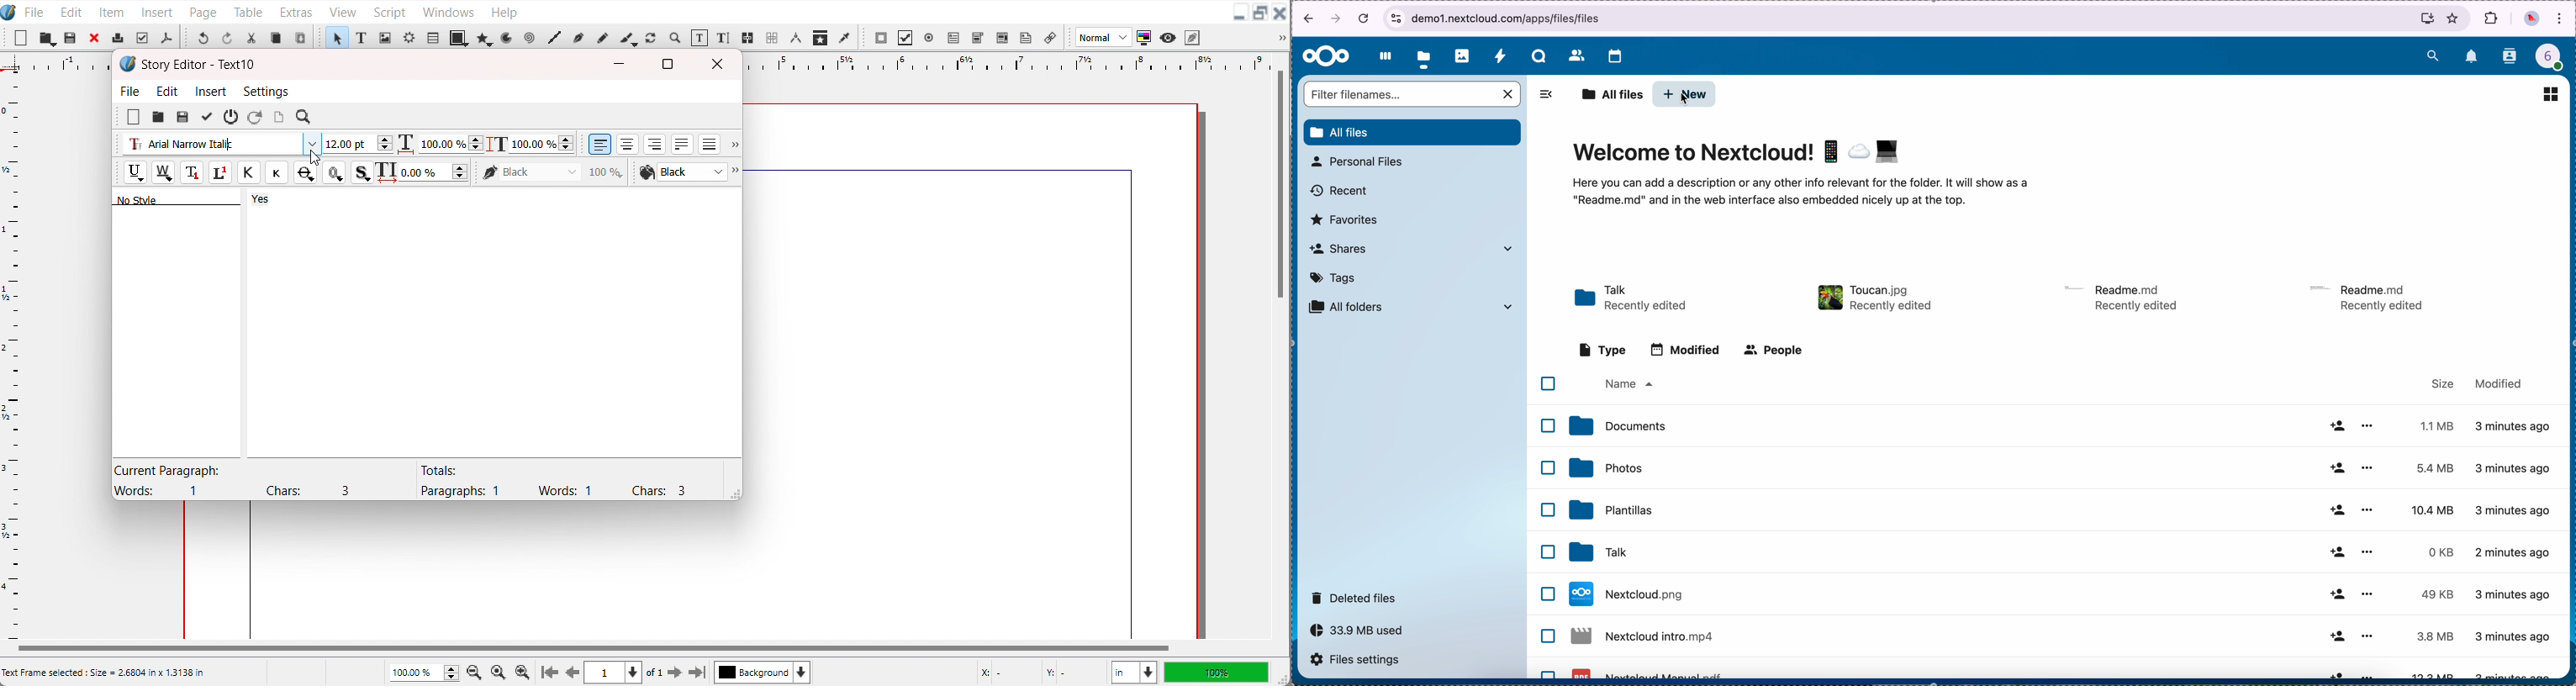 The image size is (2576, 700). Describe the element at coordinates (2434, 424) in the screenshot. I see `1.1 MB` at that location.